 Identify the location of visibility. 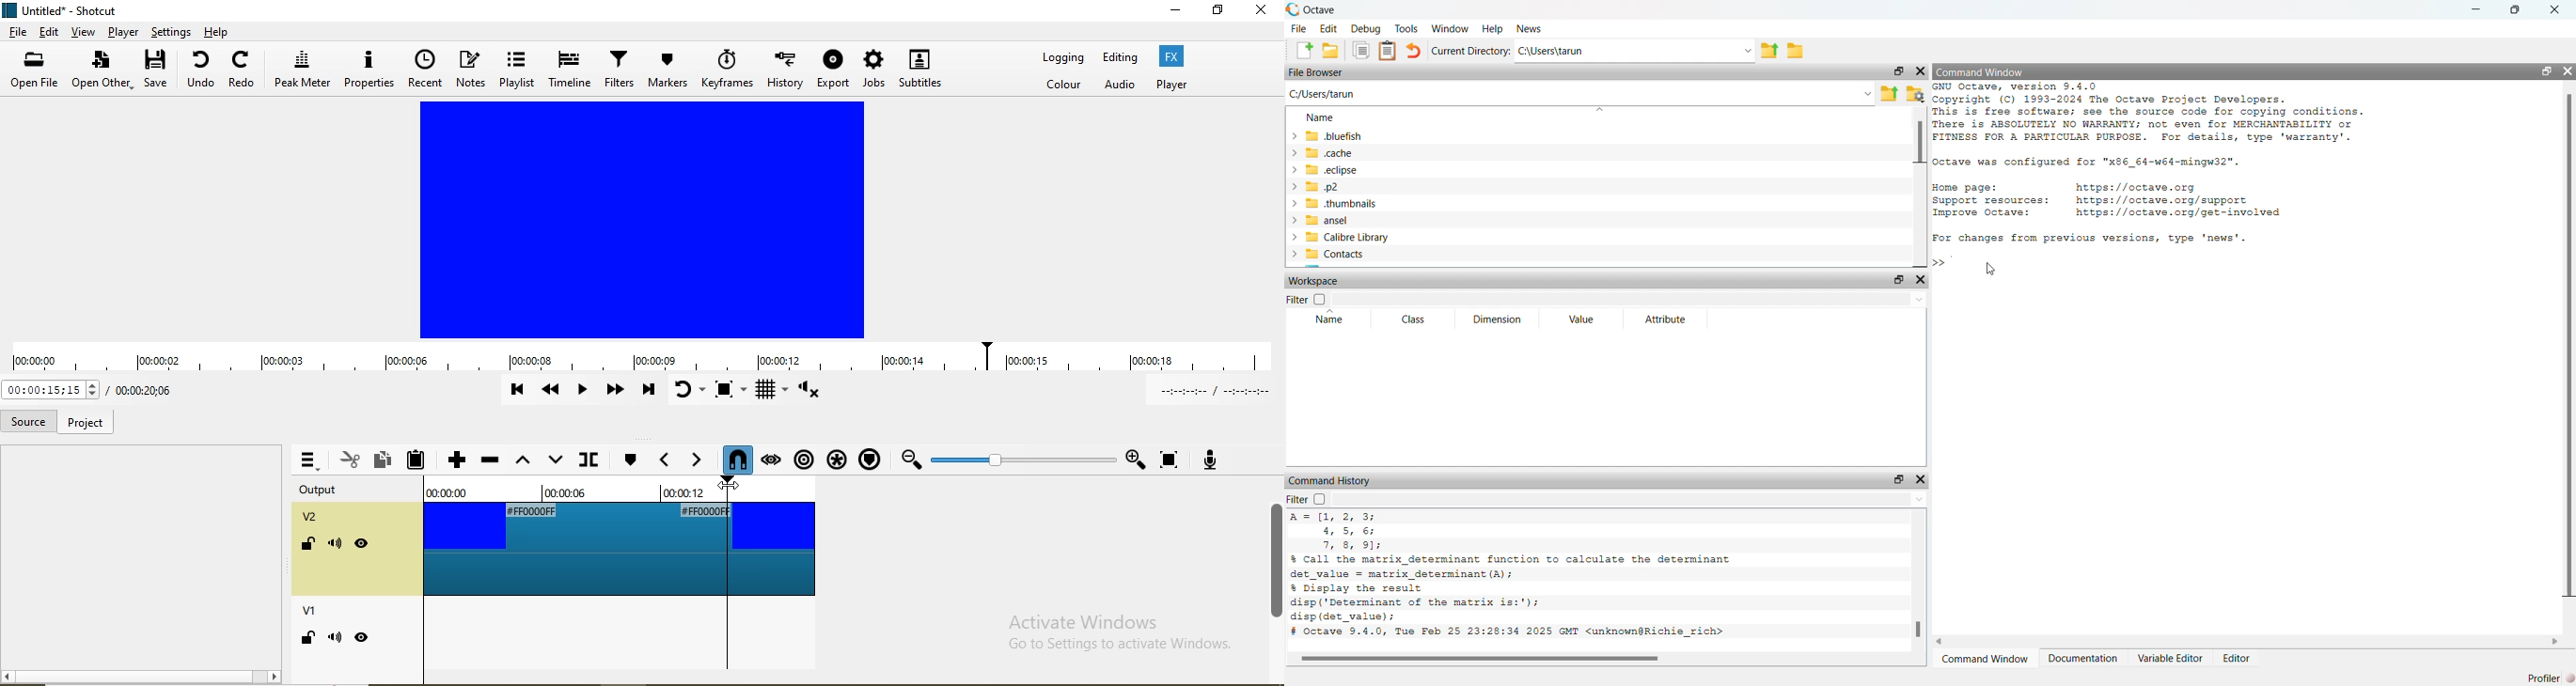
(362, 544).